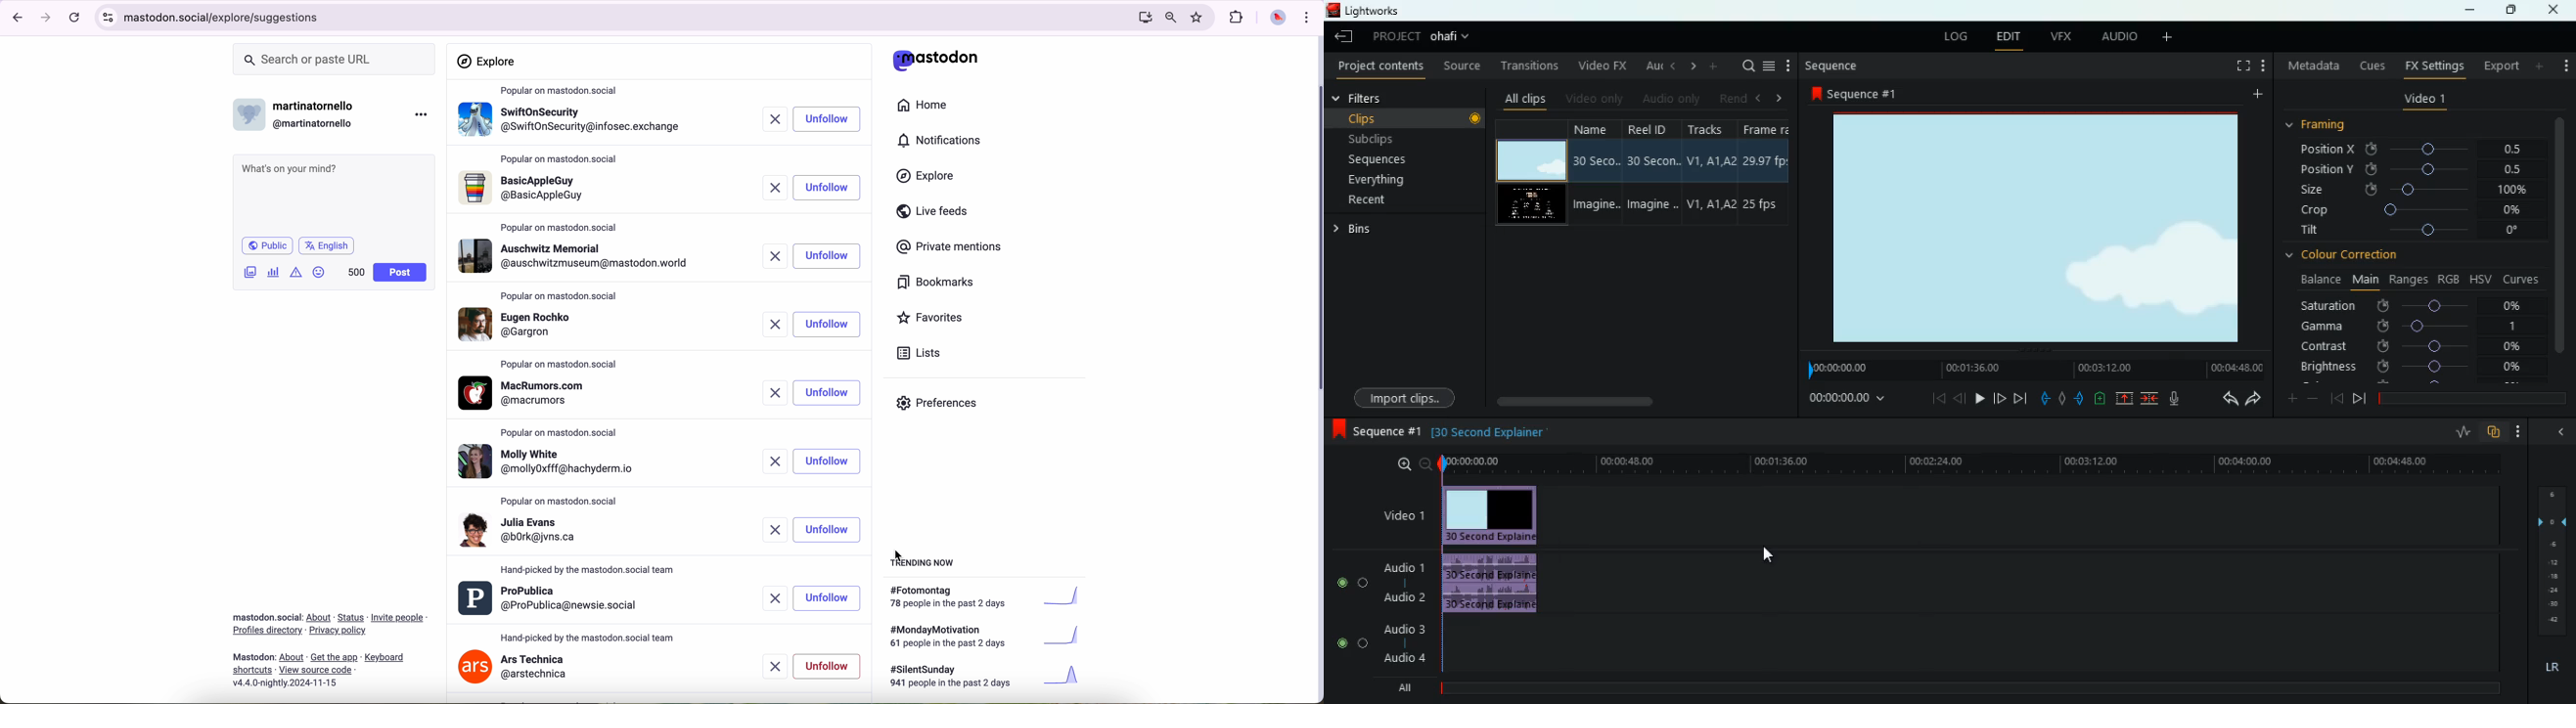 This screenshot has width=2576, height=728. I want to click on private mentions, so click(950, 247).